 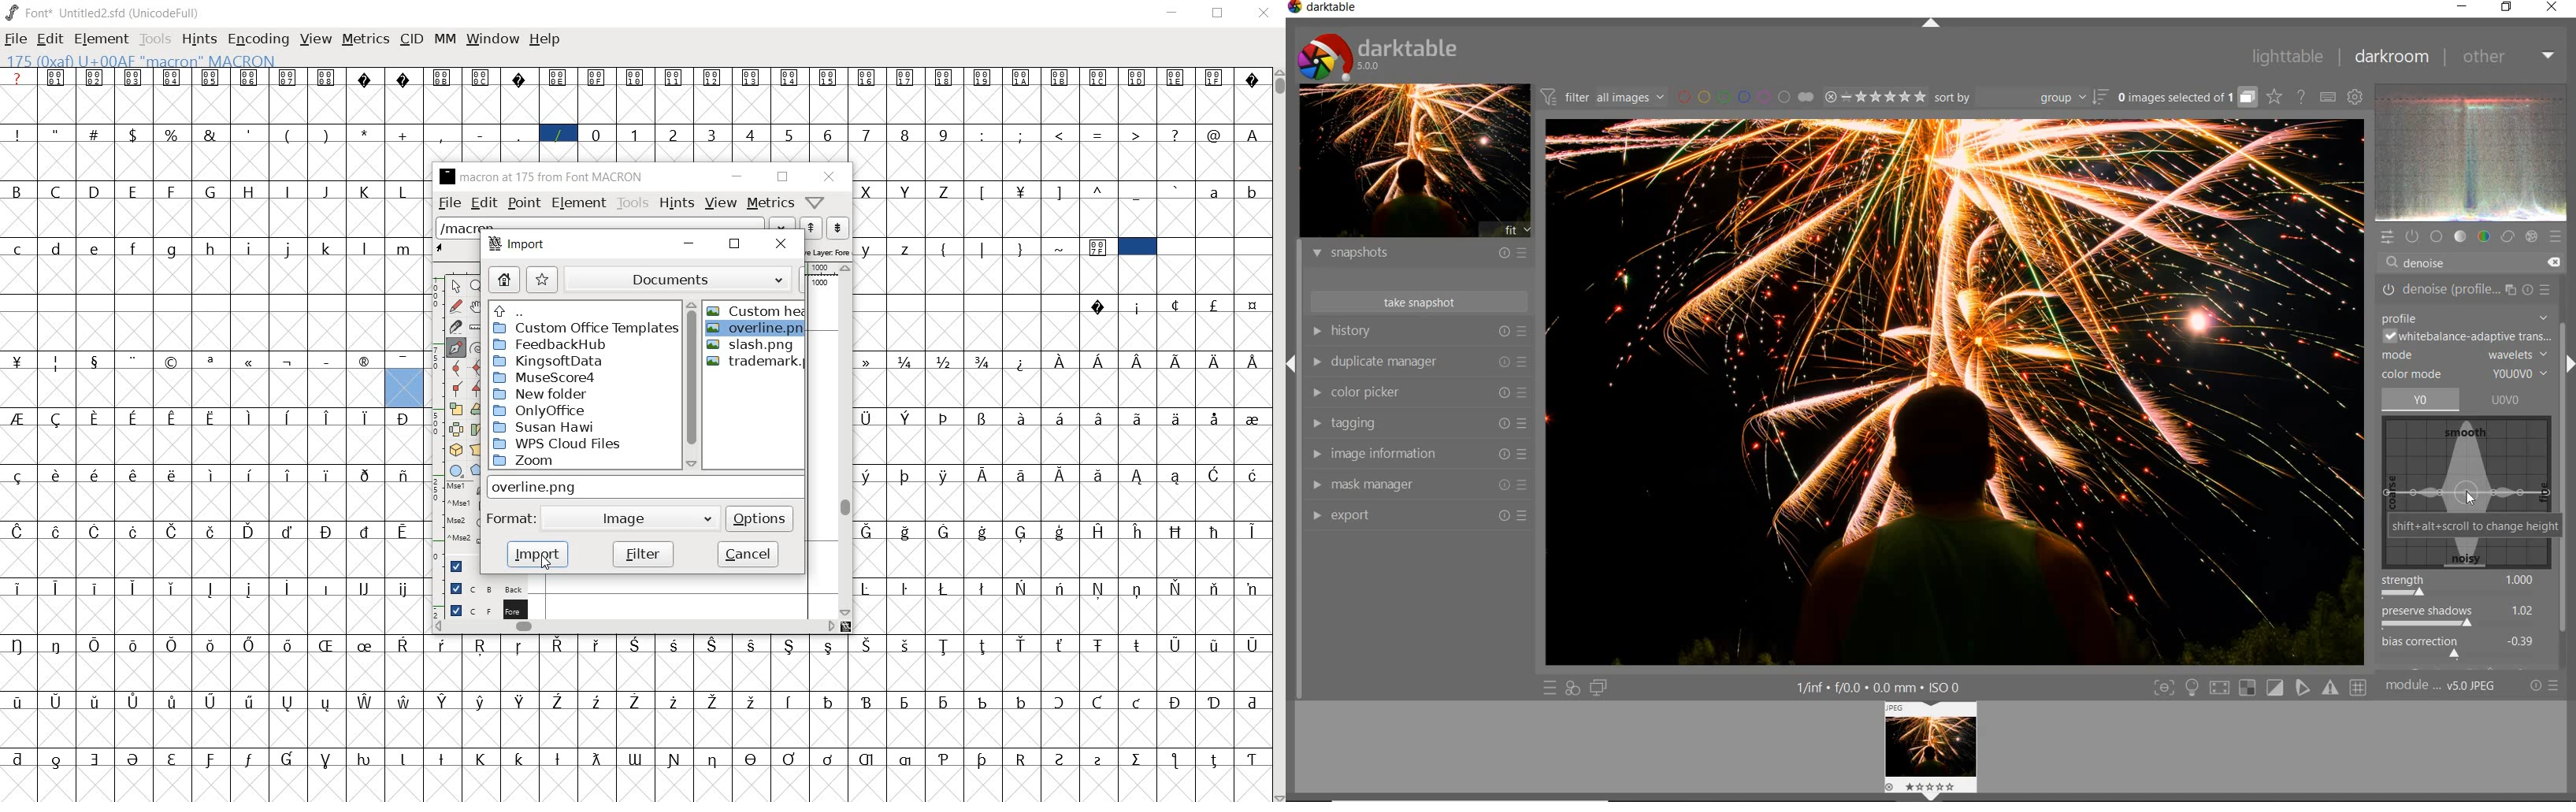 I want to click on Symbol, so click(x=19, y=588).